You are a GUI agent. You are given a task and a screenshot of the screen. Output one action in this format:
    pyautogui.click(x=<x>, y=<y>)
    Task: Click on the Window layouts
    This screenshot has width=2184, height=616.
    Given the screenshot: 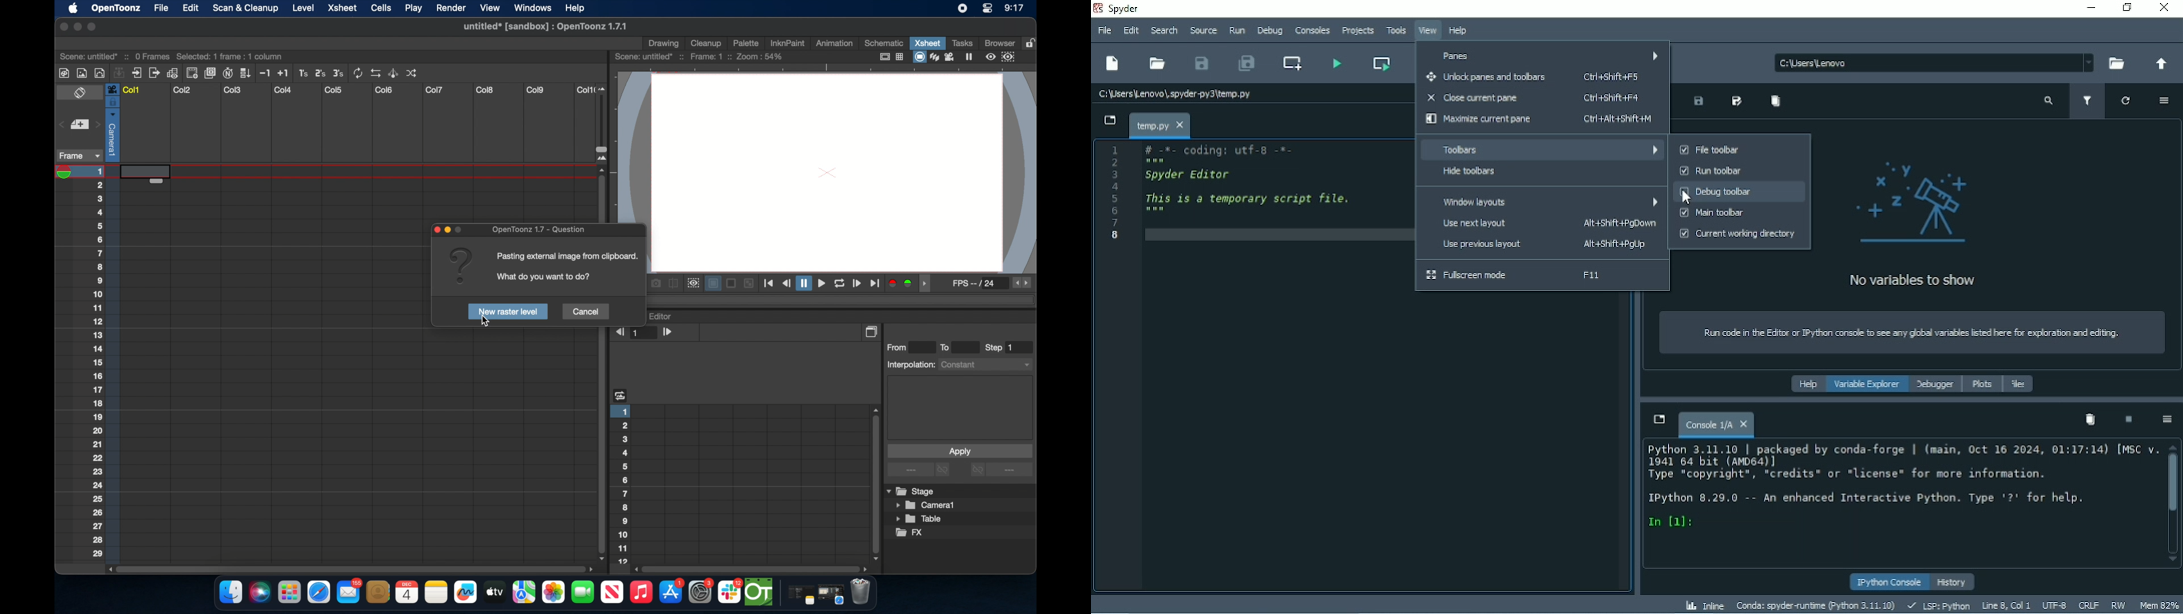 What is the action you would take?
    pyautogui.click(x=1543, y=203)
    